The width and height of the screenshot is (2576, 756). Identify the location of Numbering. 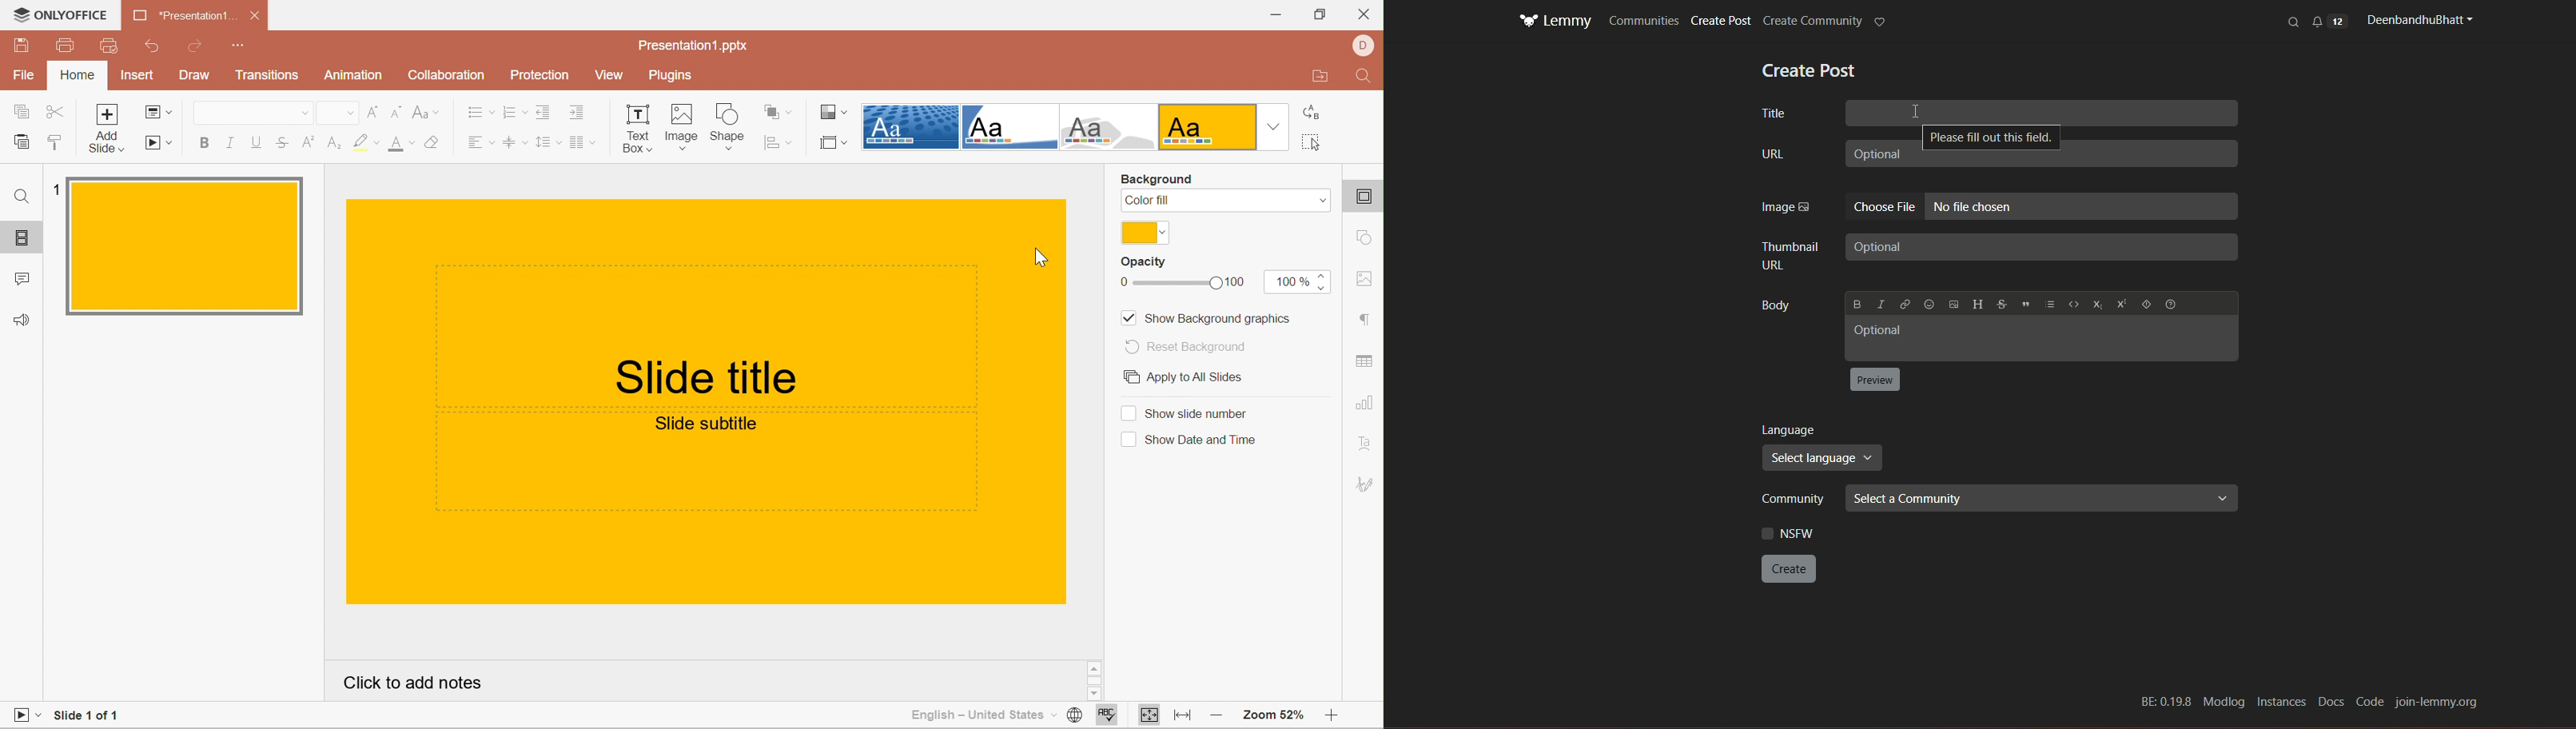
(515, 113).